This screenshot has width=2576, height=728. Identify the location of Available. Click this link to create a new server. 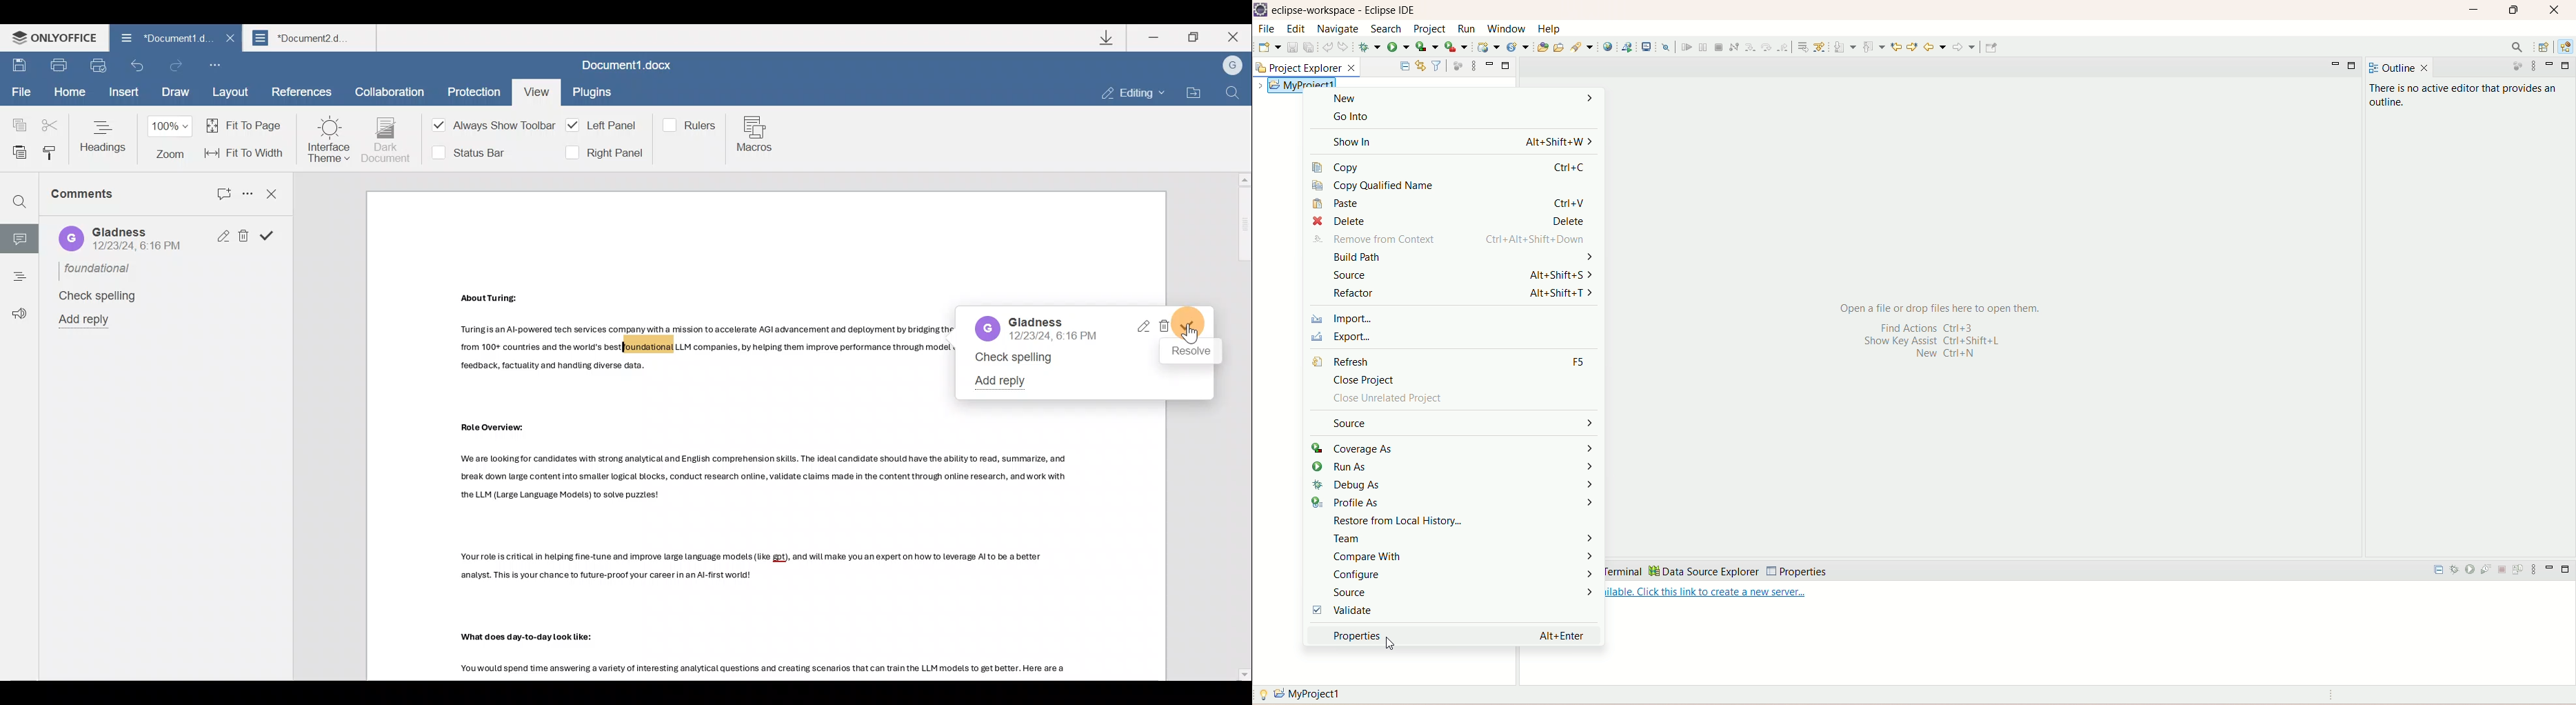
(1711, 595).